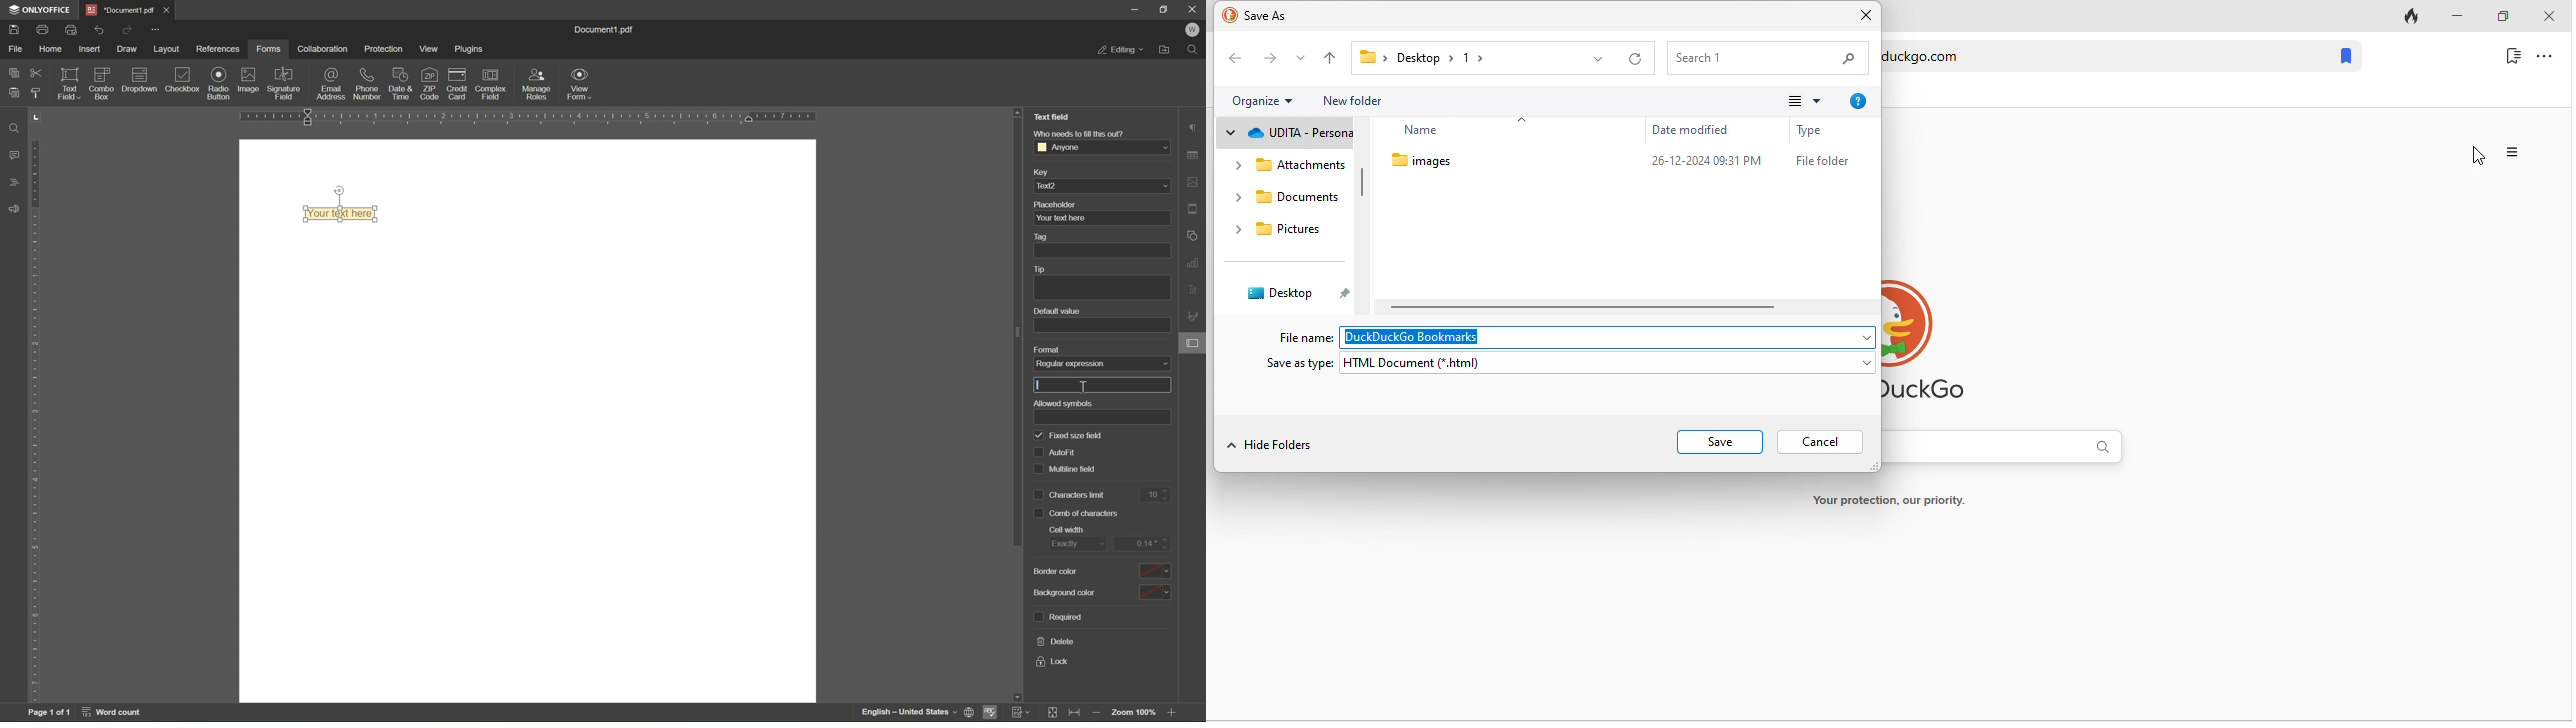  Describe the element at coordinates (284, 83) in the screenshot. I see `signature field` at that location.